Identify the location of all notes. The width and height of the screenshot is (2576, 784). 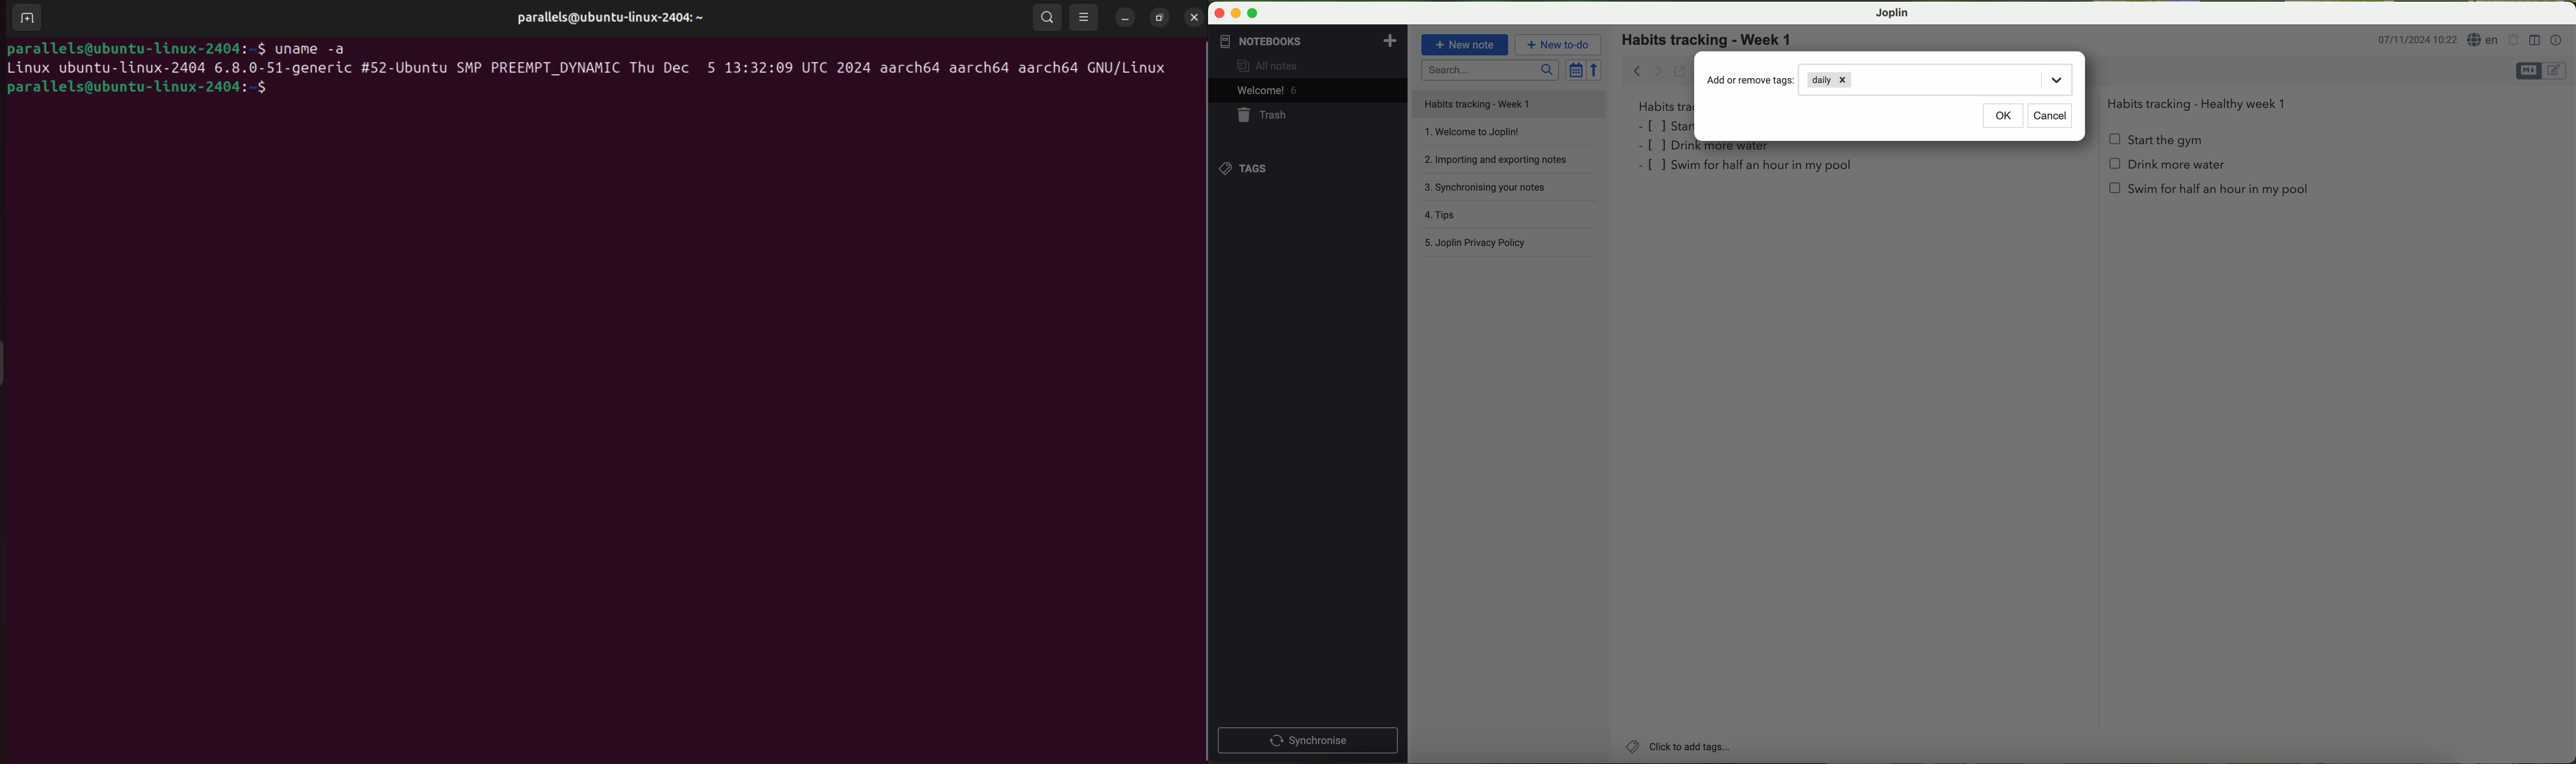
(1270, 65).